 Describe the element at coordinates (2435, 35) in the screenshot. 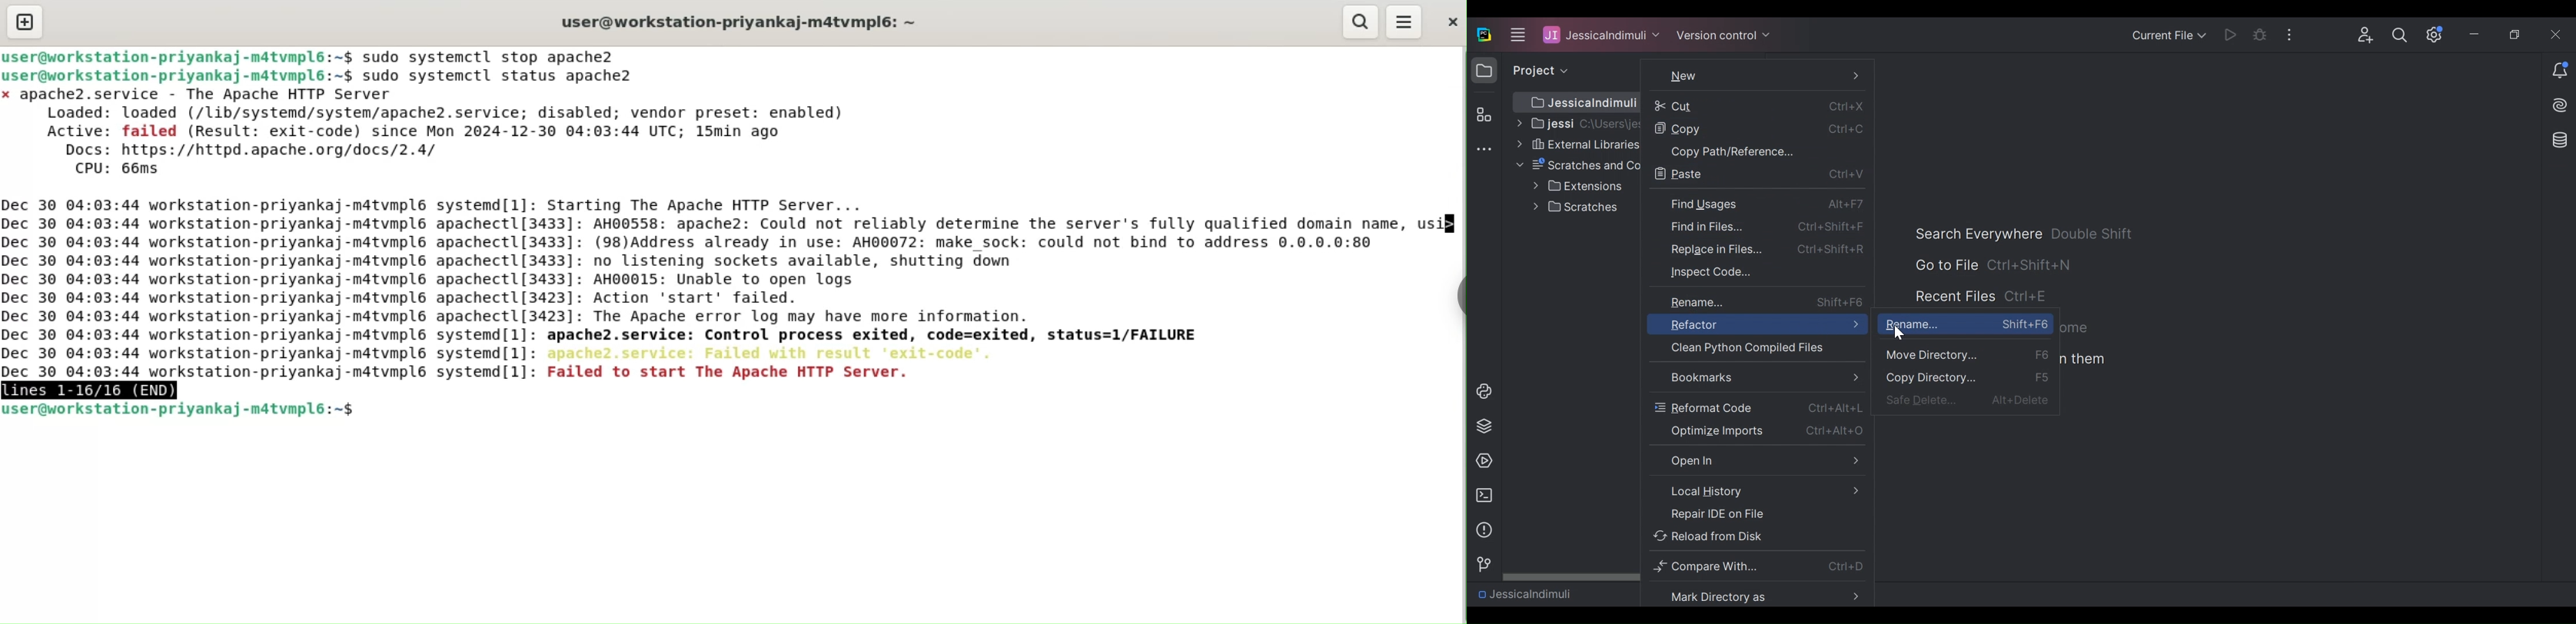

I see `Settings` at that location.